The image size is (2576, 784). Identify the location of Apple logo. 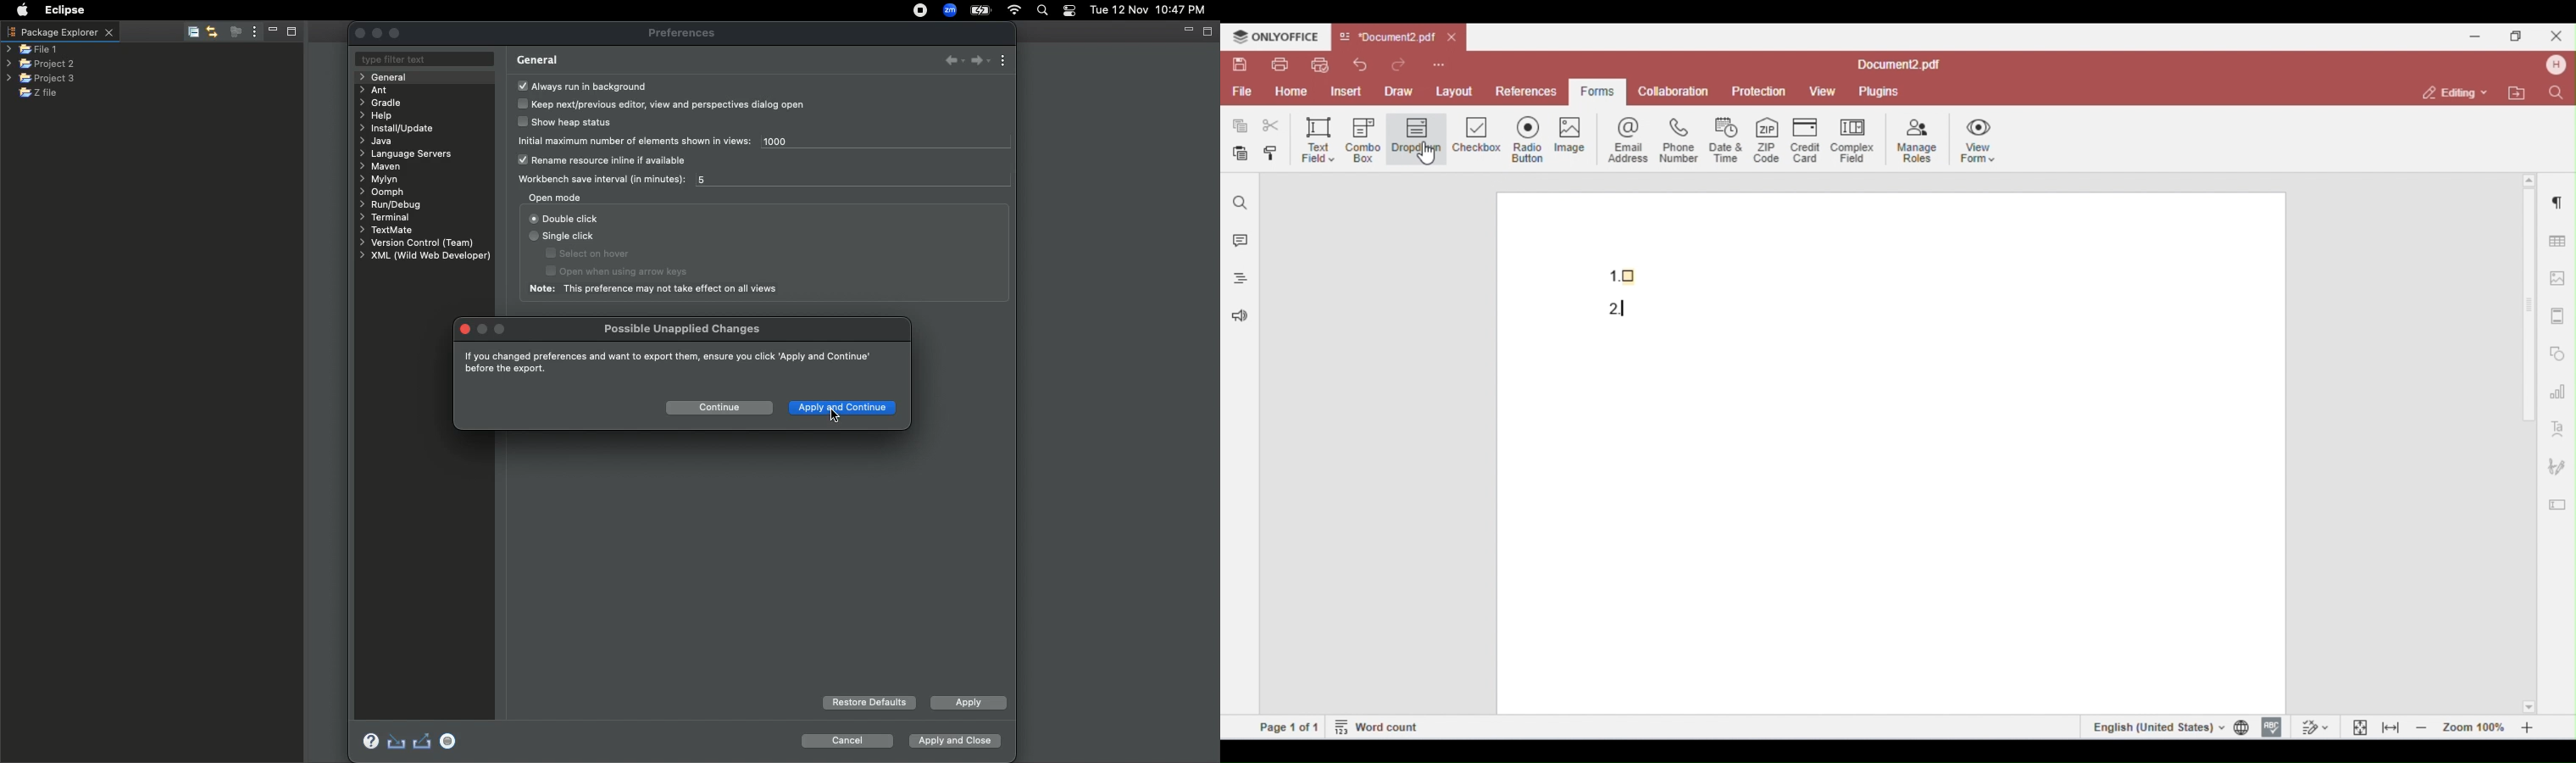
(22, 12).